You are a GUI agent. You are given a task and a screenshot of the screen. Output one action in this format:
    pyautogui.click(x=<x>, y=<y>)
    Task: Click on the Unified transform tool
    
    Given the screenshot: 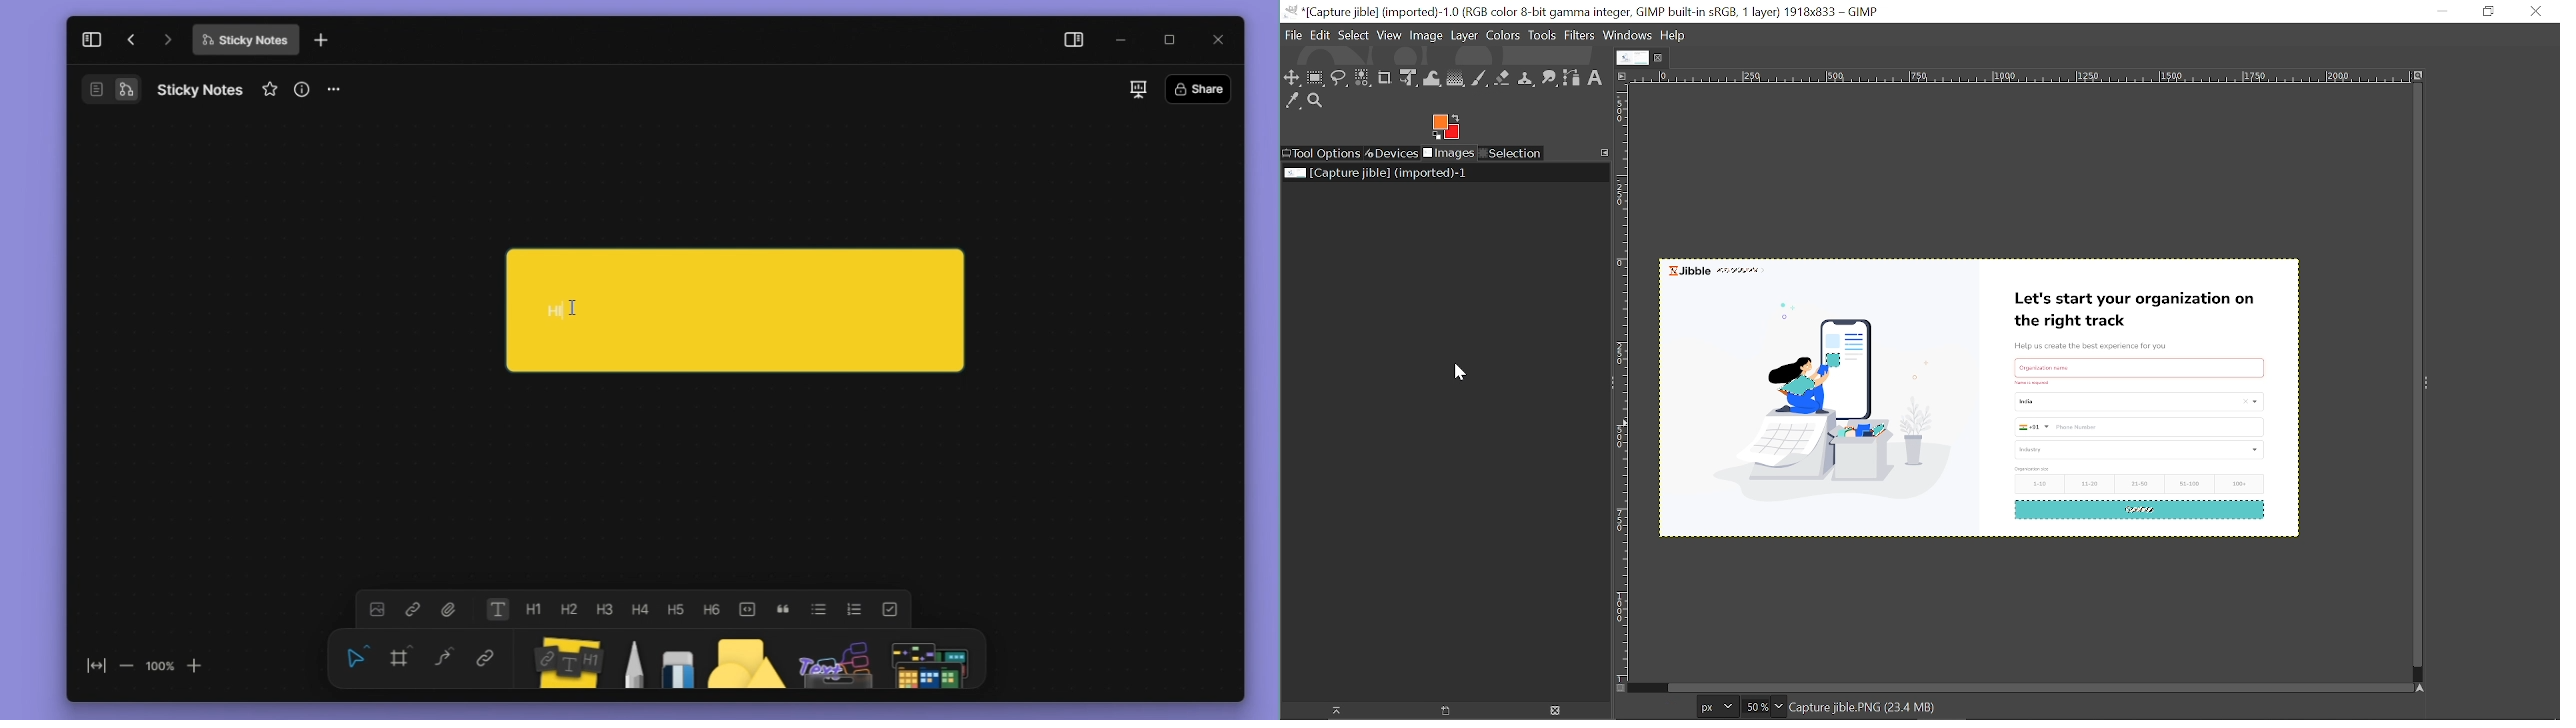 What is the action you would take?
    pyautogui.click(x=1408, y=78)
    